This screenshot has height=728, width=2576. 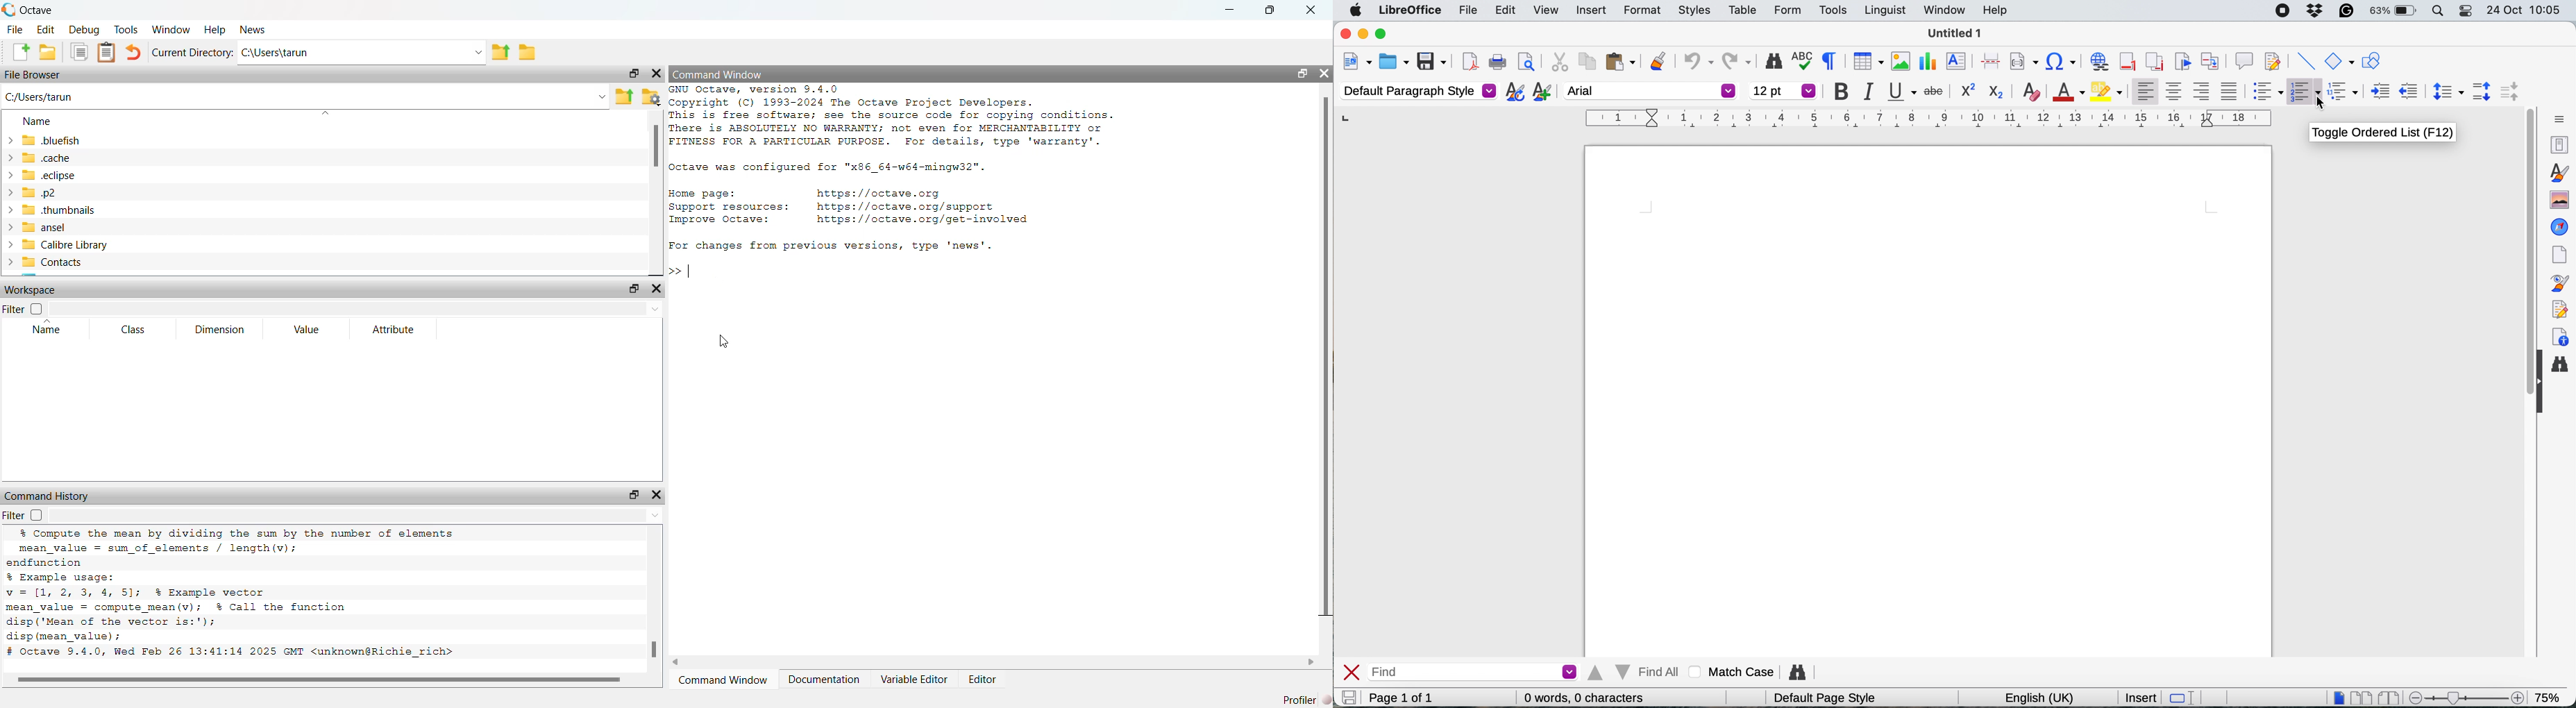 I want to click on standard selection, so click(x=2182, y=699).